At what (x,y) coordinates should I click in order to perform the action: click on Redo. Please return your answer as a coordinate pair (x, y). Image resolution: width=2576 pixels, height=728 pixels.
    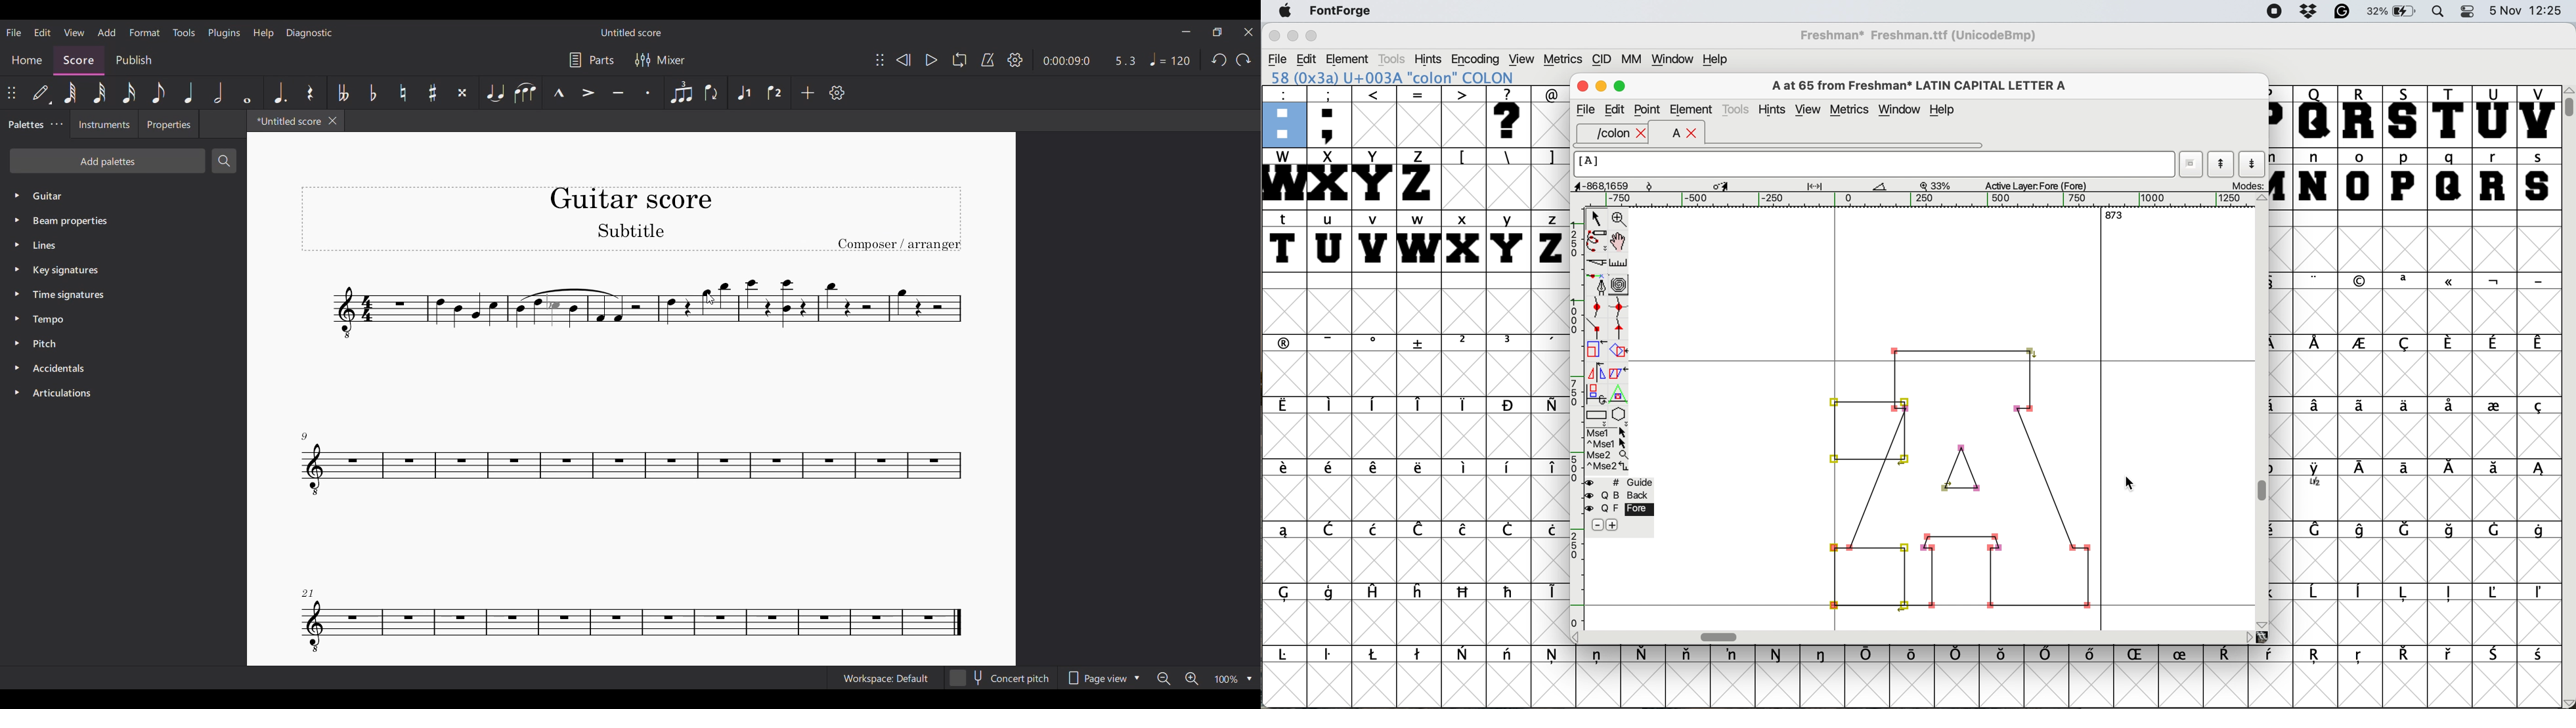
    Looking at the image, I should click on (1244, 60).